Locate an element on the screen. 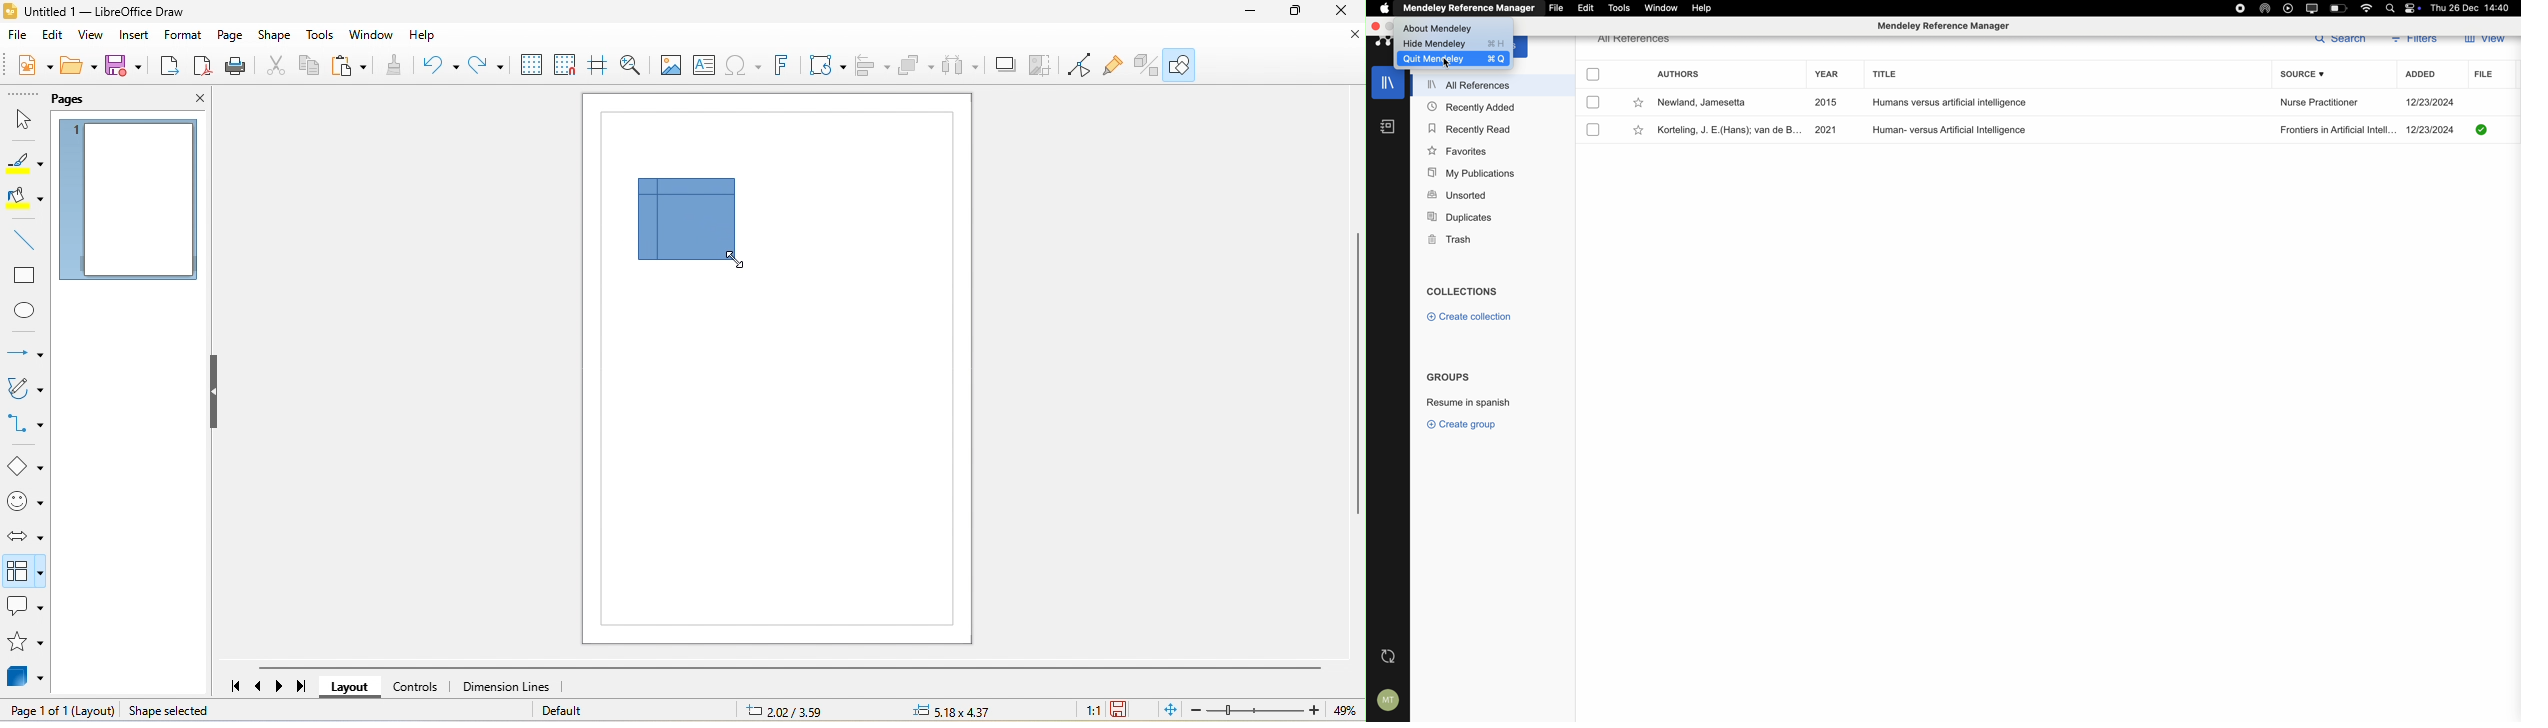  image is located at coordinates (669, 66).